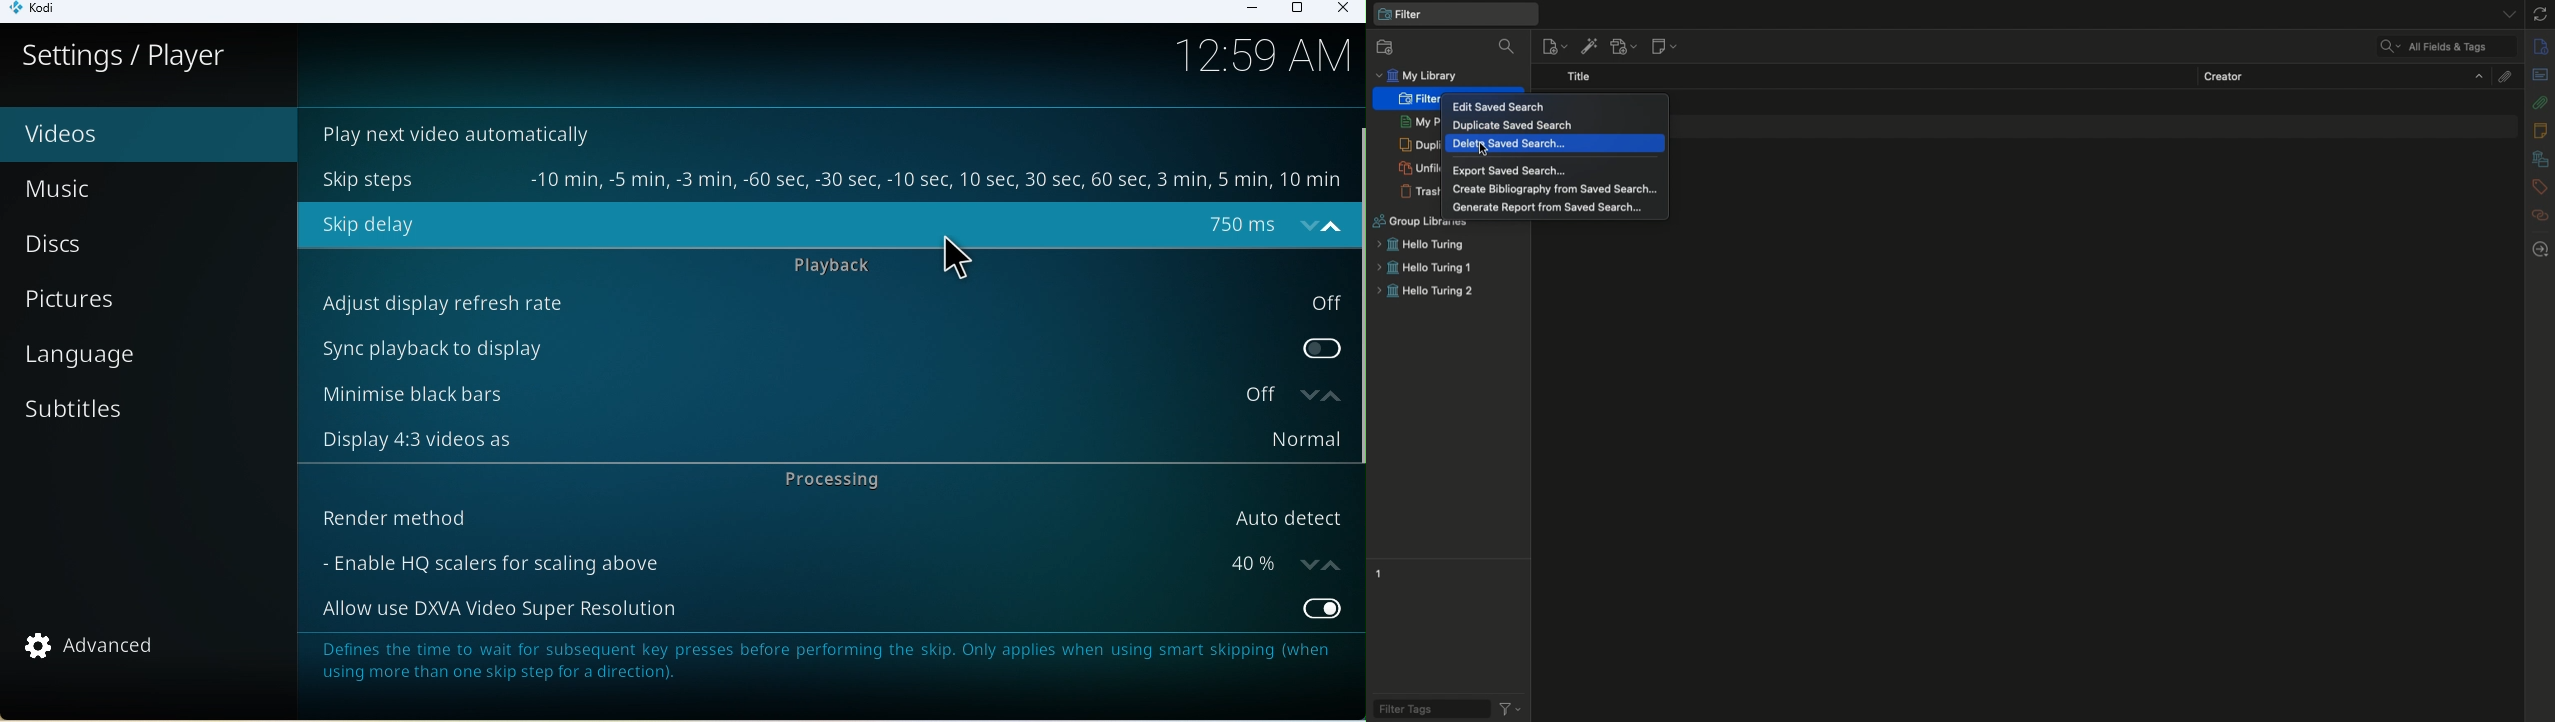  What do you see at coordinates (1341, 10) in the screenshot?
I see `Close` at bounding box center [1341, 10].